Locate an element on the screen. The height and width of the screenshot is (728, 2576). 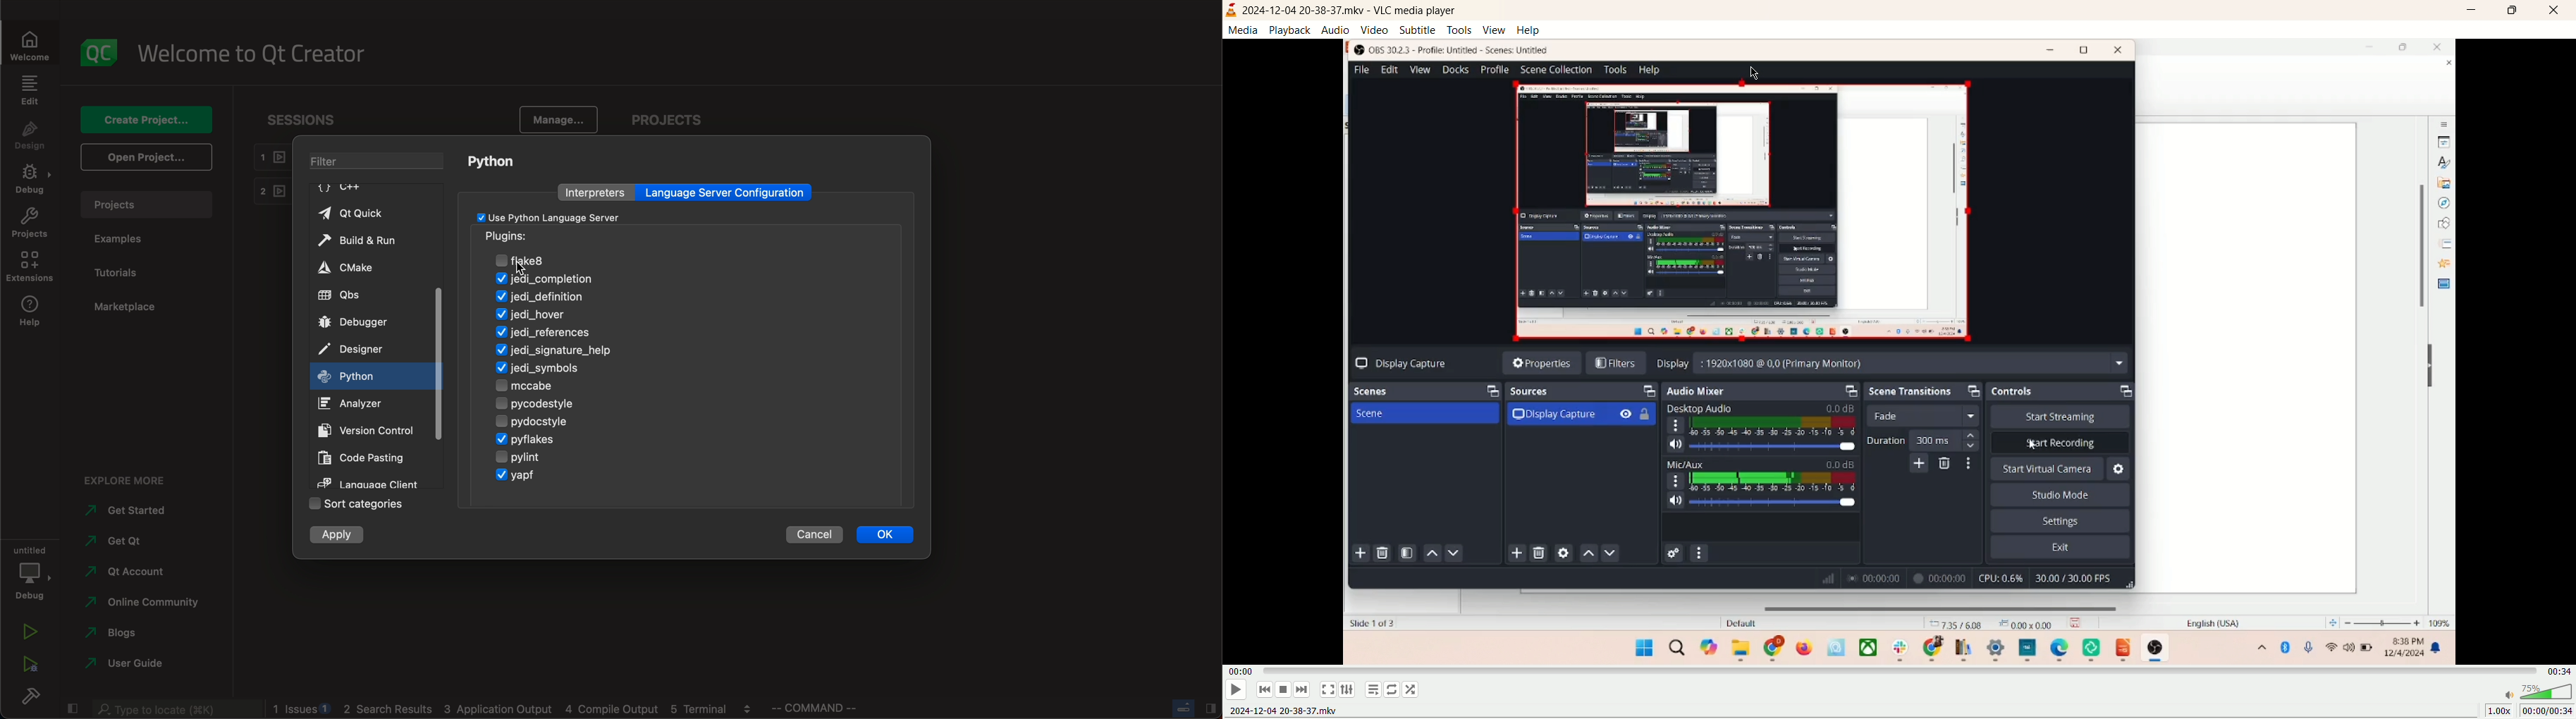
logo is located at coordinates (95, 53).